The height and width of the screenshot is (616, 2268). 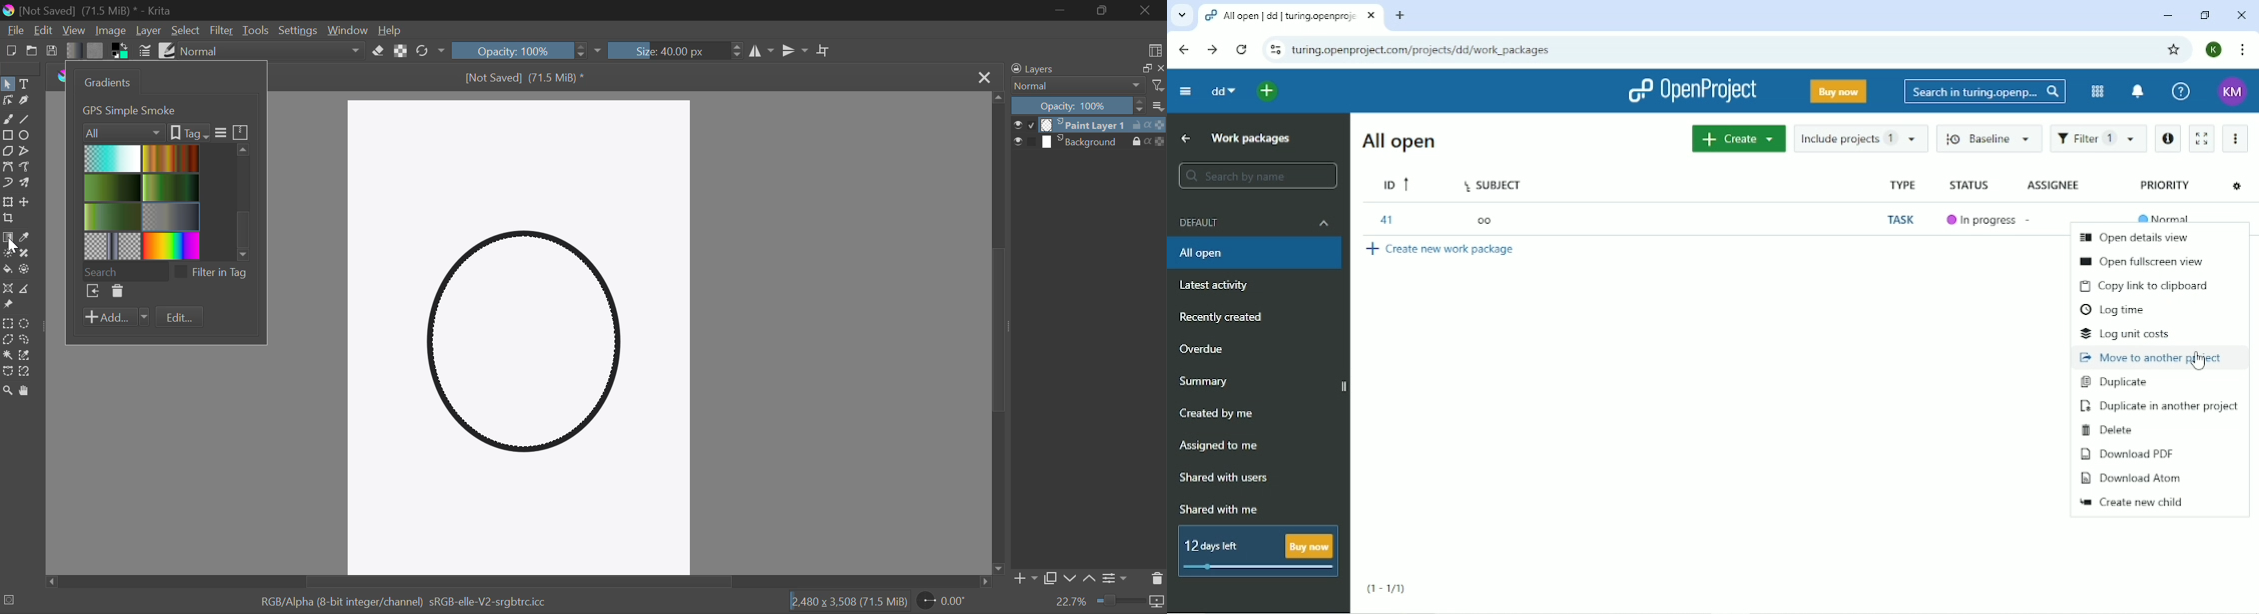 I want to click on Delete Layer, so click(x=1157, y=581).